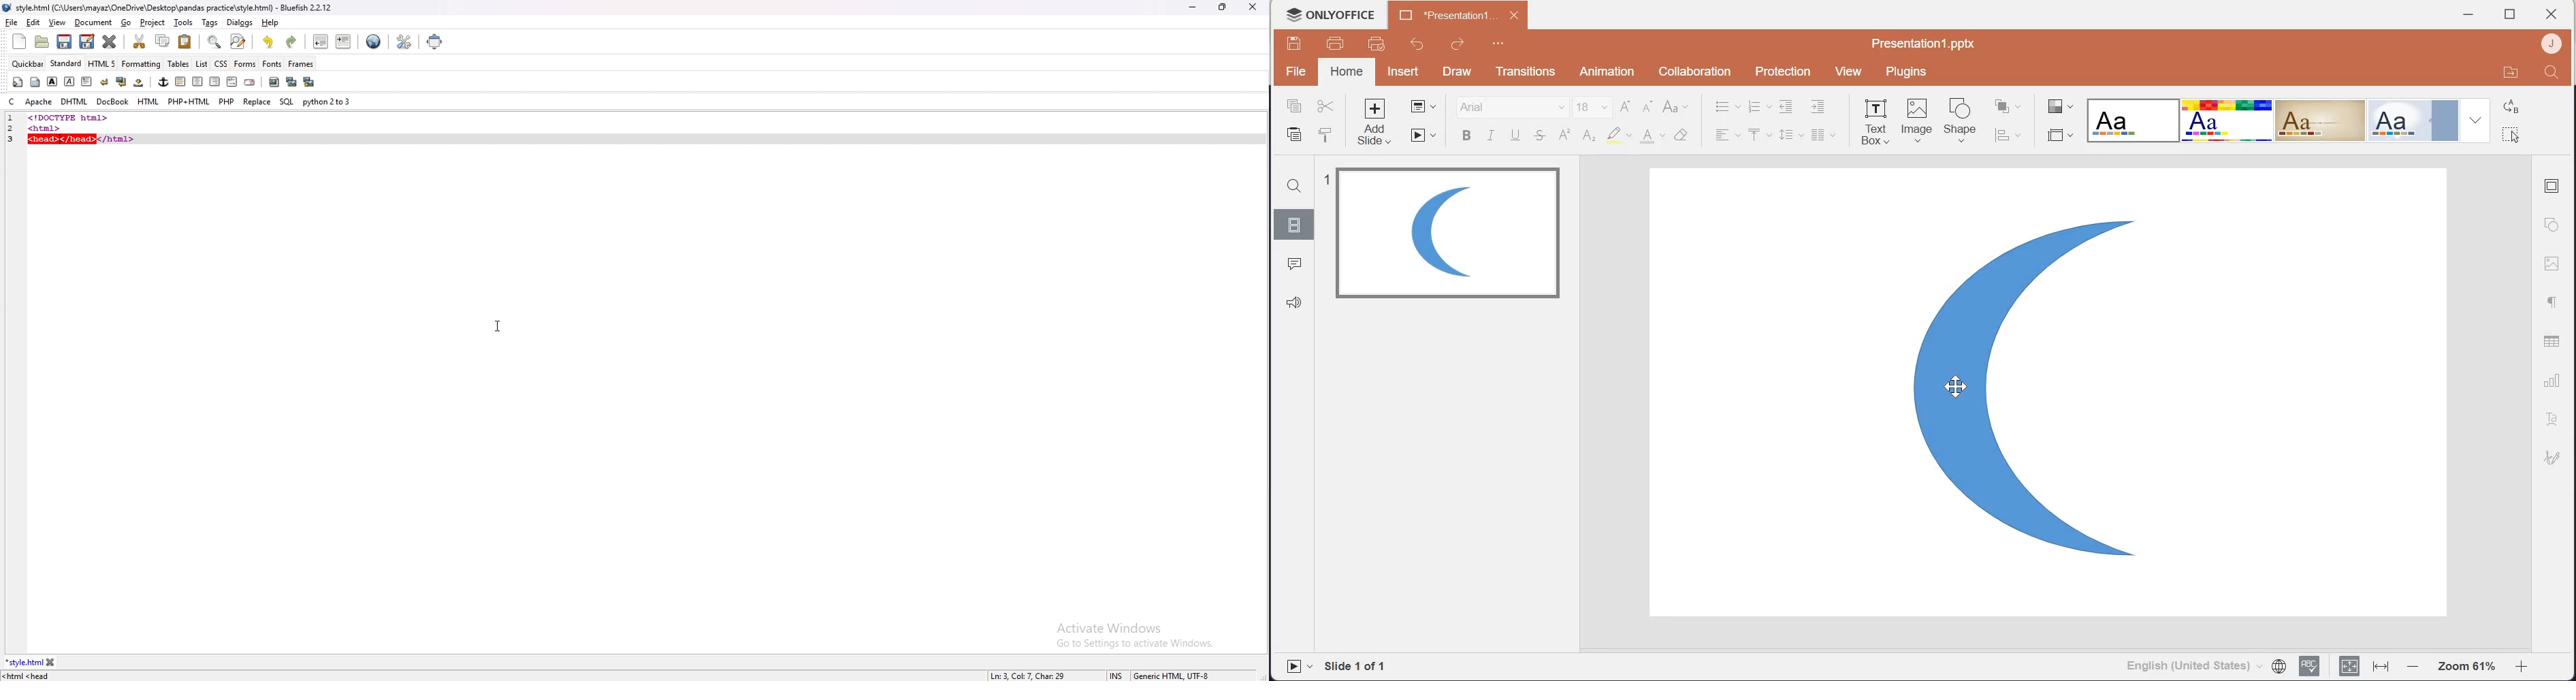 The height and width of the screenshot is (700, 2576). Describe the element at coordinates (1330, 136) in the screenshot. I see `Copy style` at that location.